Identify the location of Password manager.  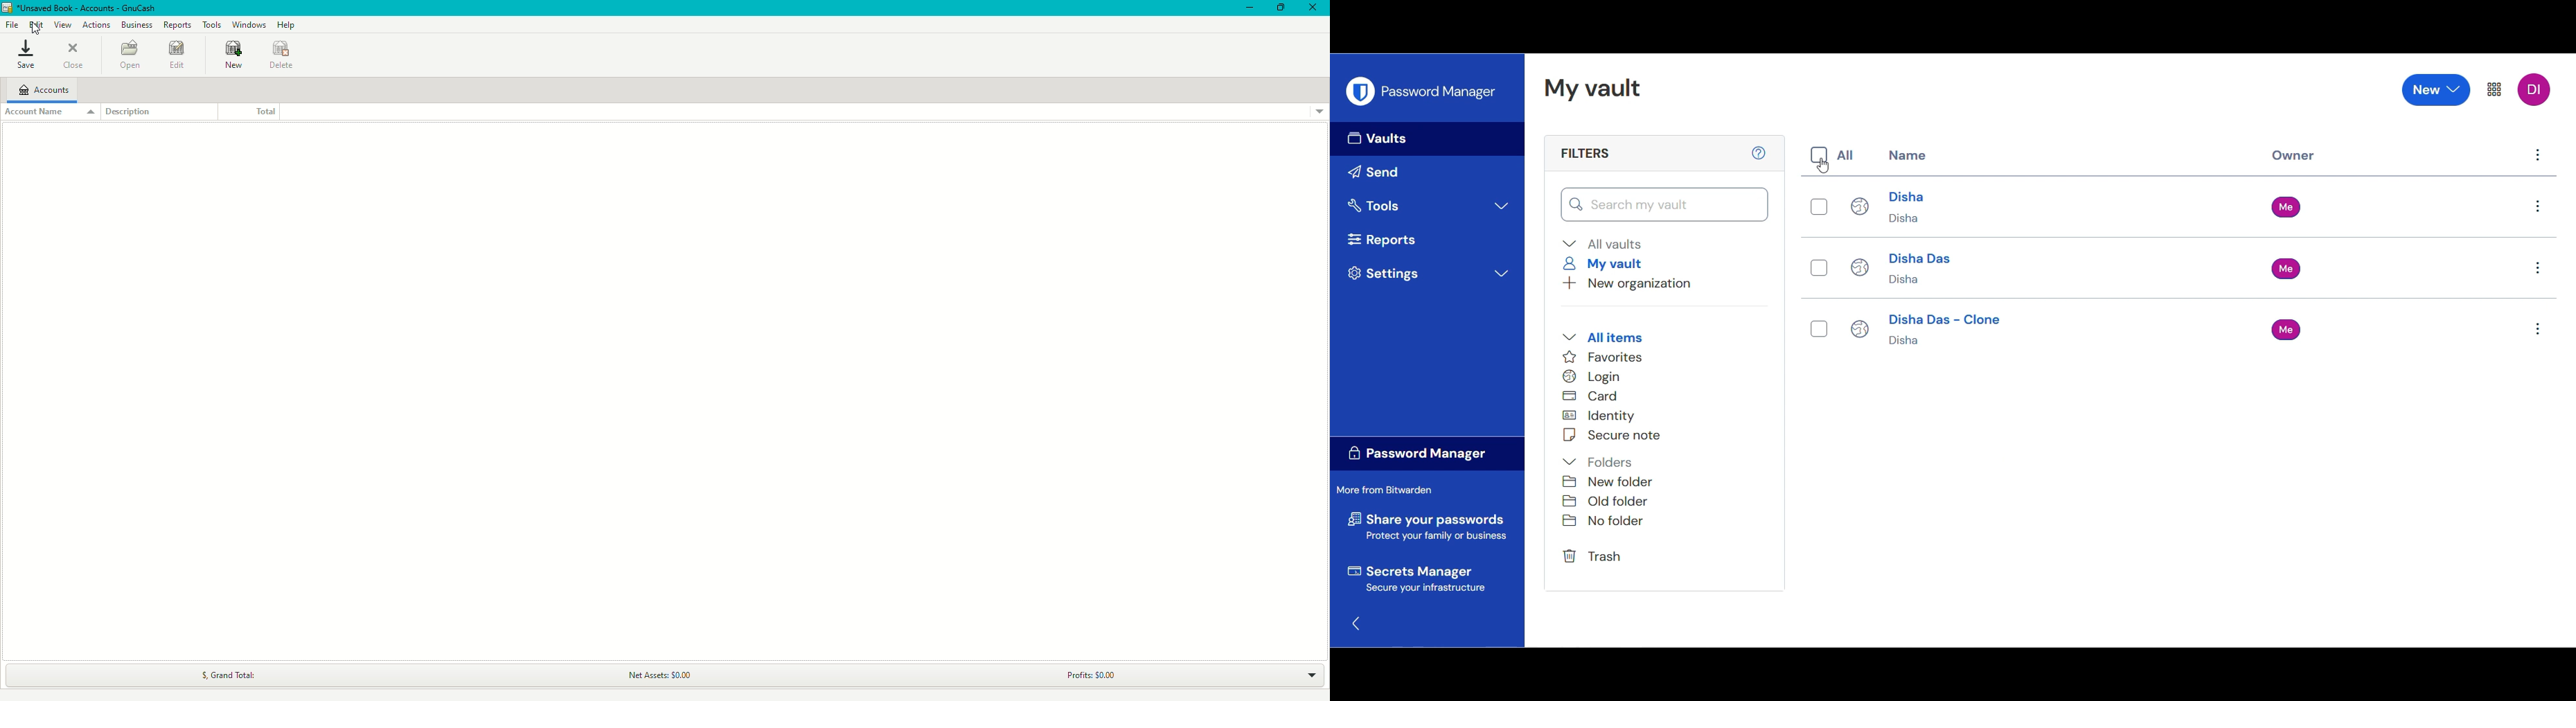
(1438, 90).